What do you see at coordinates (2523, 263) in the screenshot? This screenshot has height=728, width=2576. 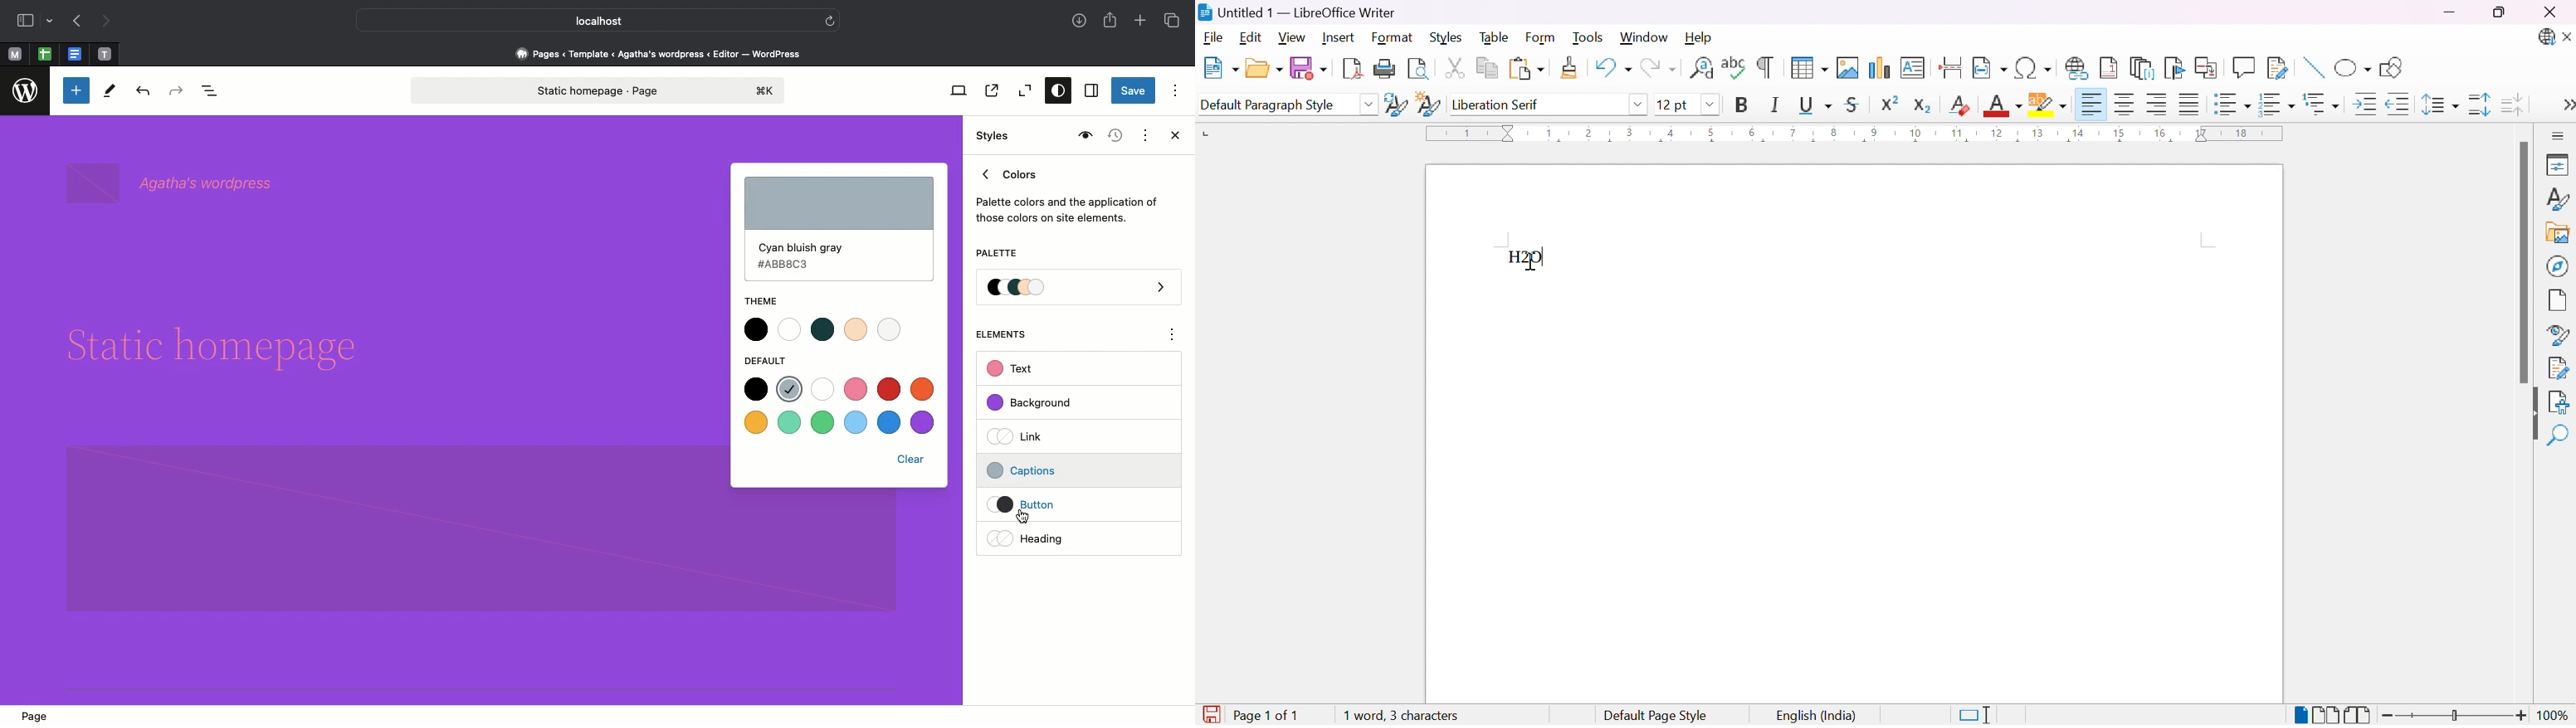 I see `Scroll bar` at bounding box center [2523, 263].